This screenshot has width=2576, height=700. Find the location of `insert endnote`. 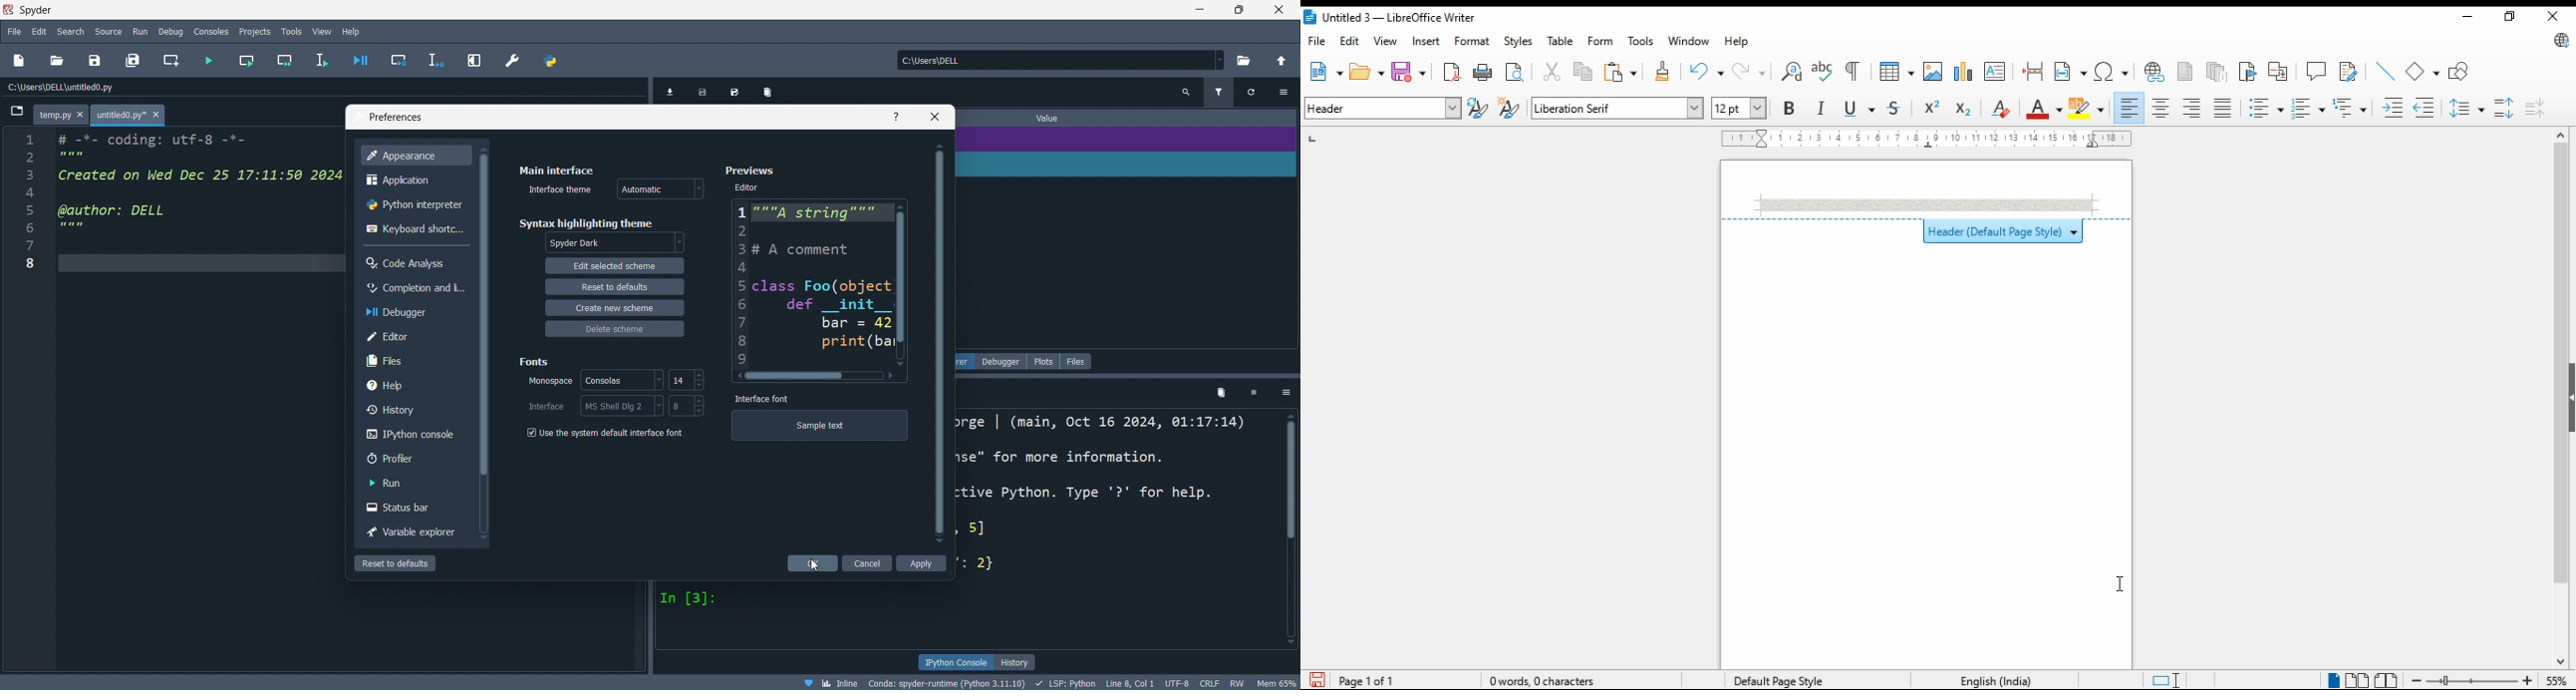

insert endnote is located at coordinates (2218, 71).